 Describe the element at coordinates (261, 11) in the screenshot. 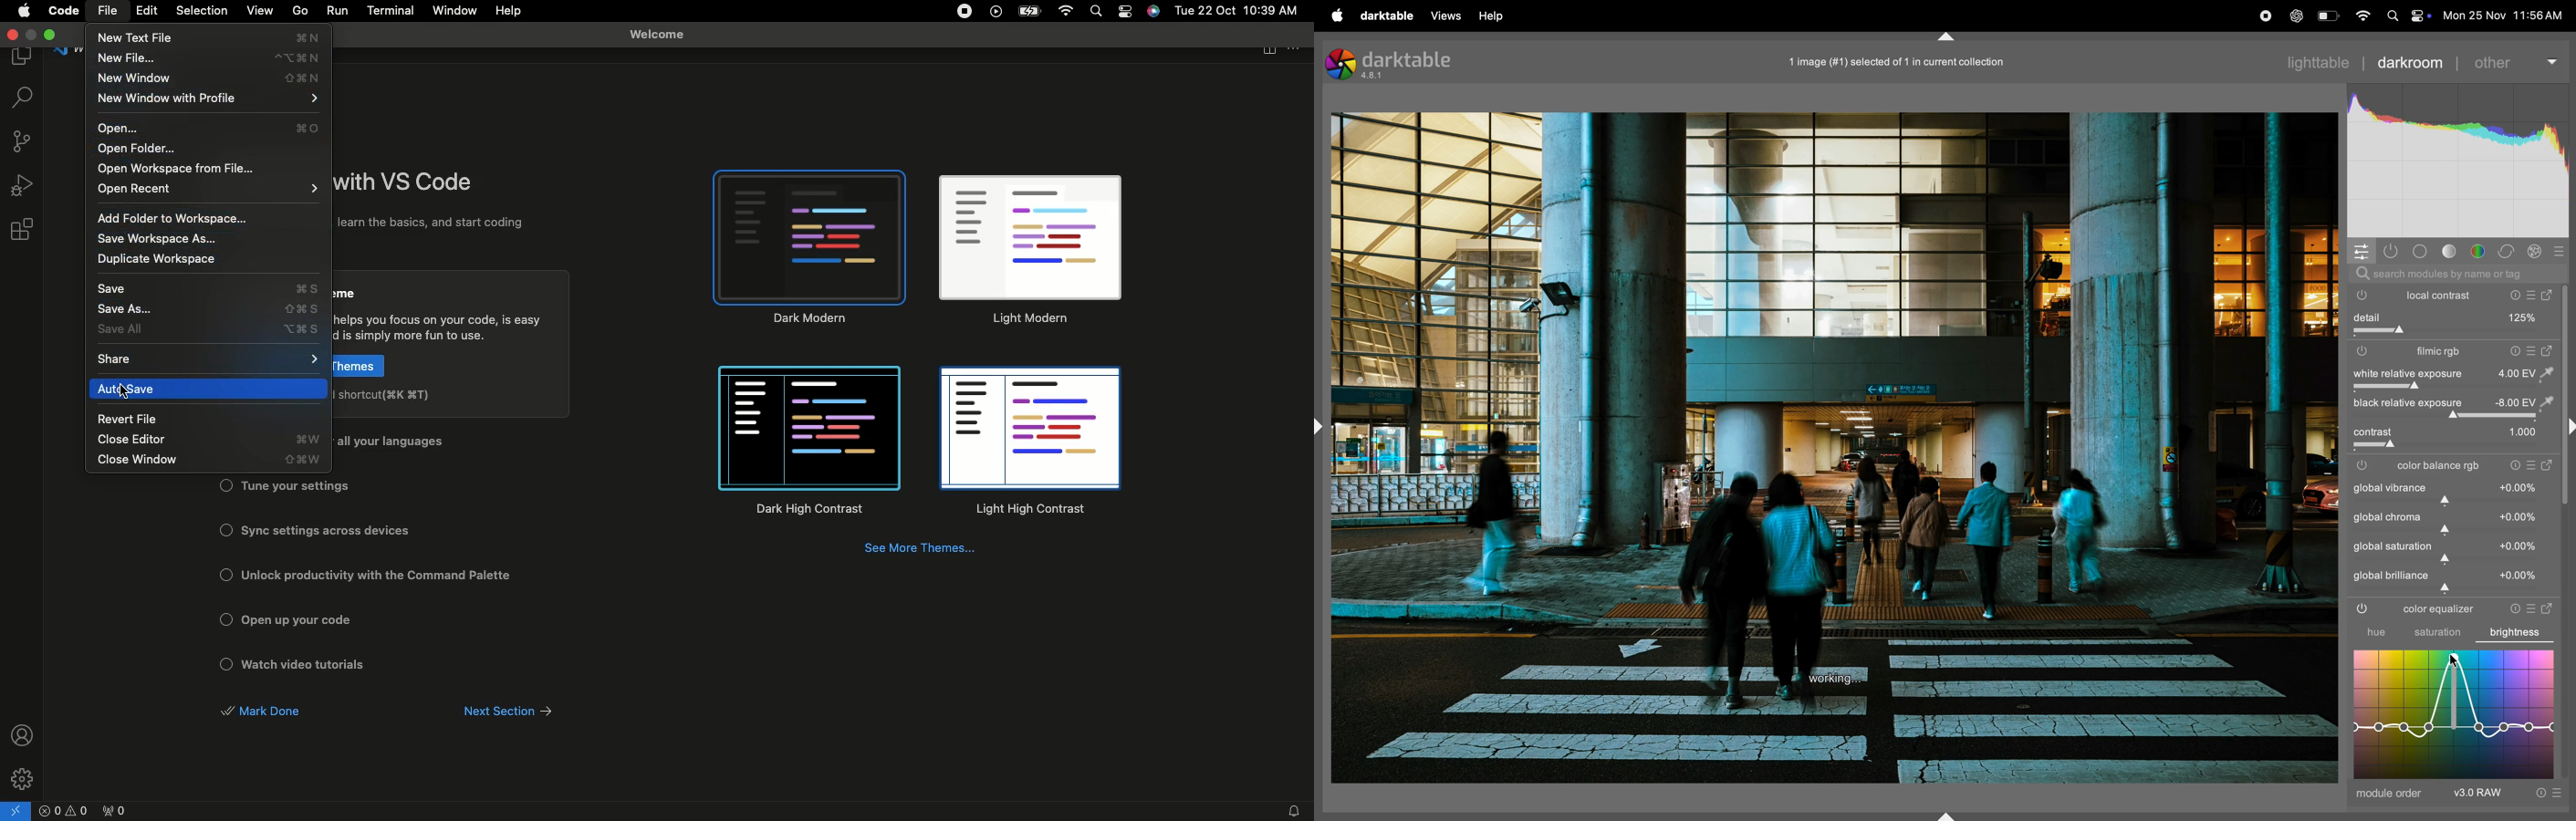

I see `View` at that location.